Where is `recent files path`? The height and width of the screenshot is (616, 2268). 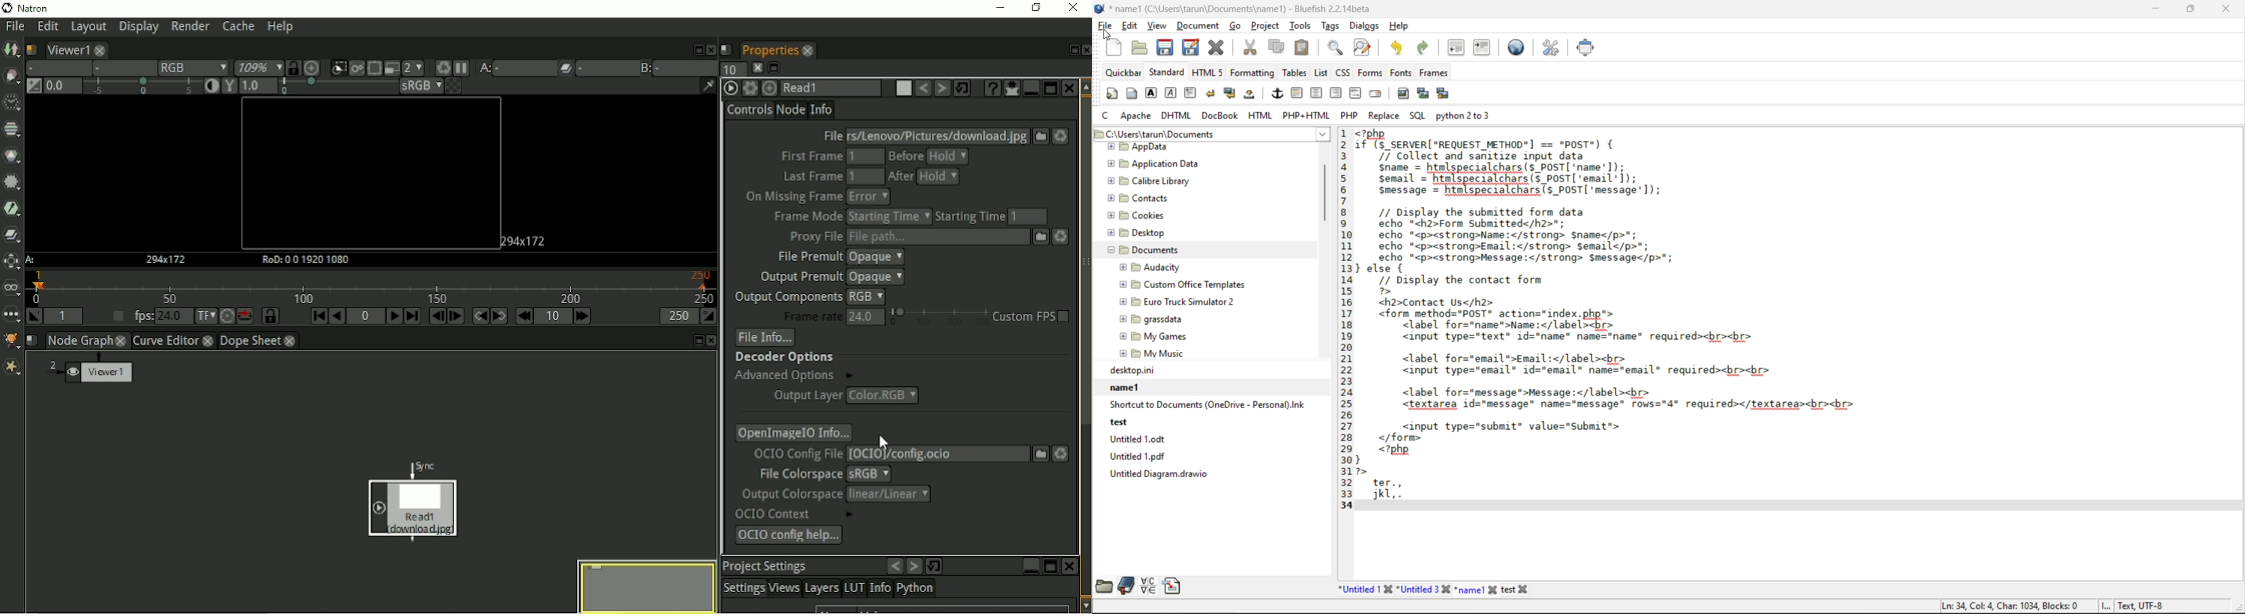 recent files path is located at coordinates (1206, 424).